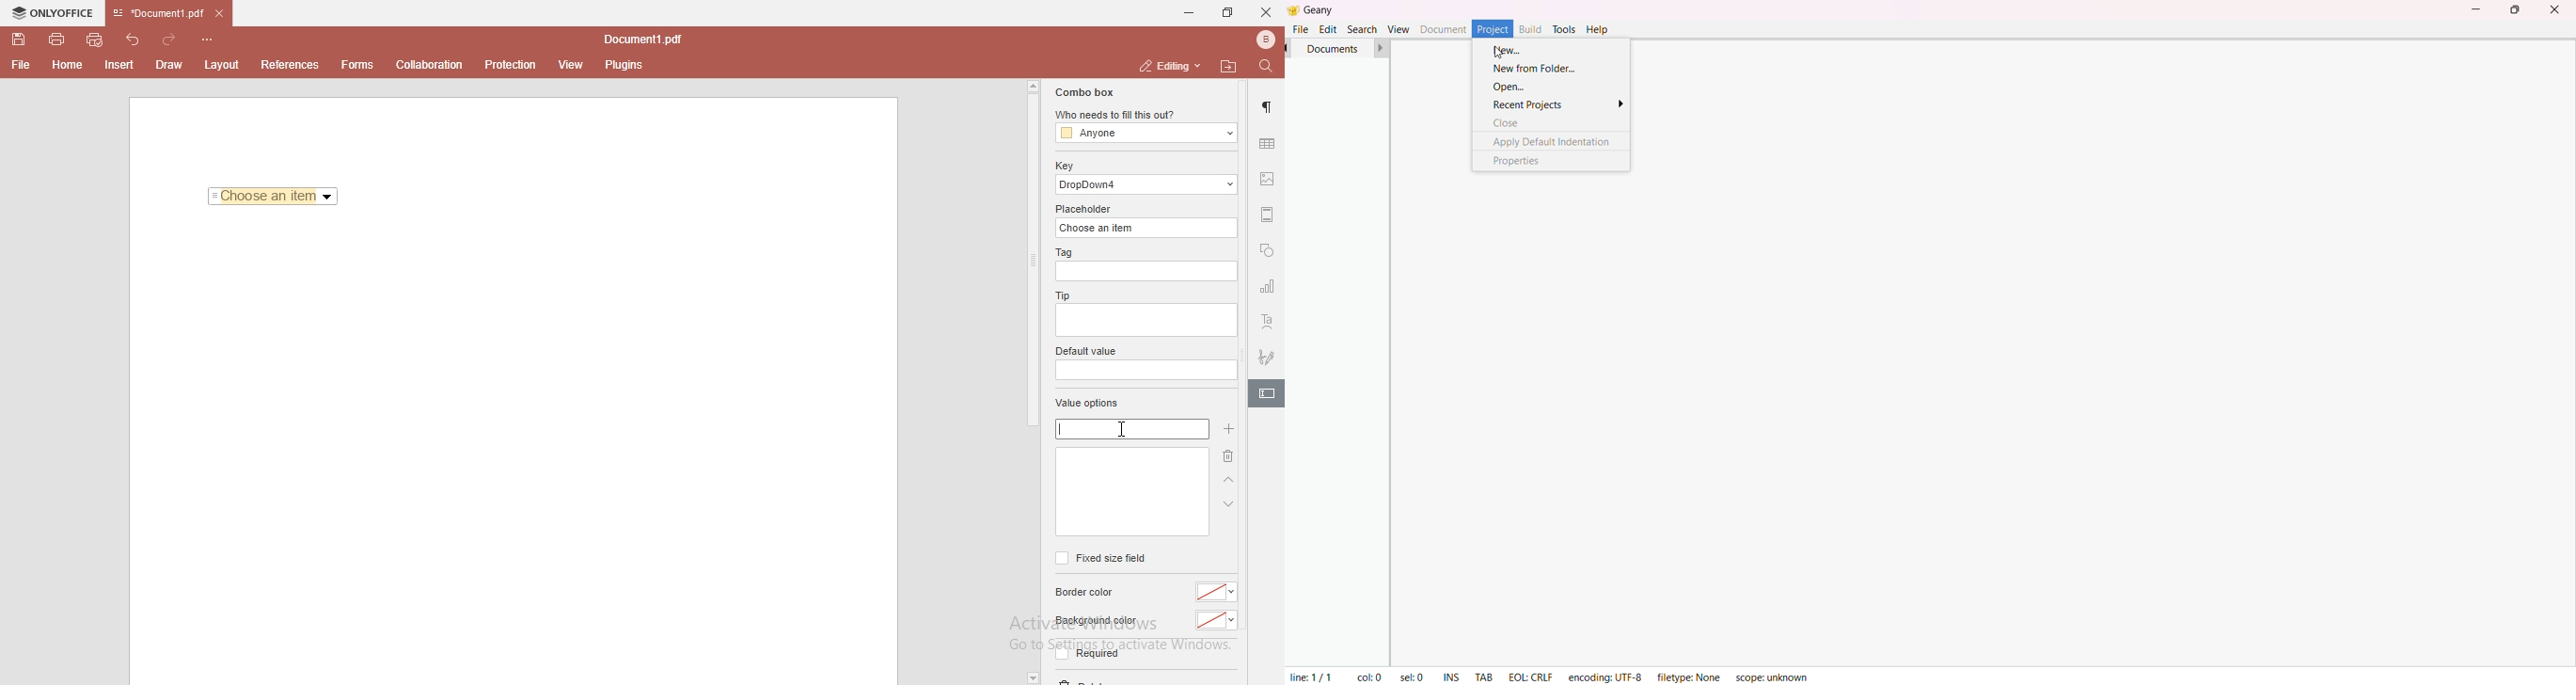 Image resolution: width=2576 pixels, height=700 pixels. I want to click on find, so click(1270, 65).